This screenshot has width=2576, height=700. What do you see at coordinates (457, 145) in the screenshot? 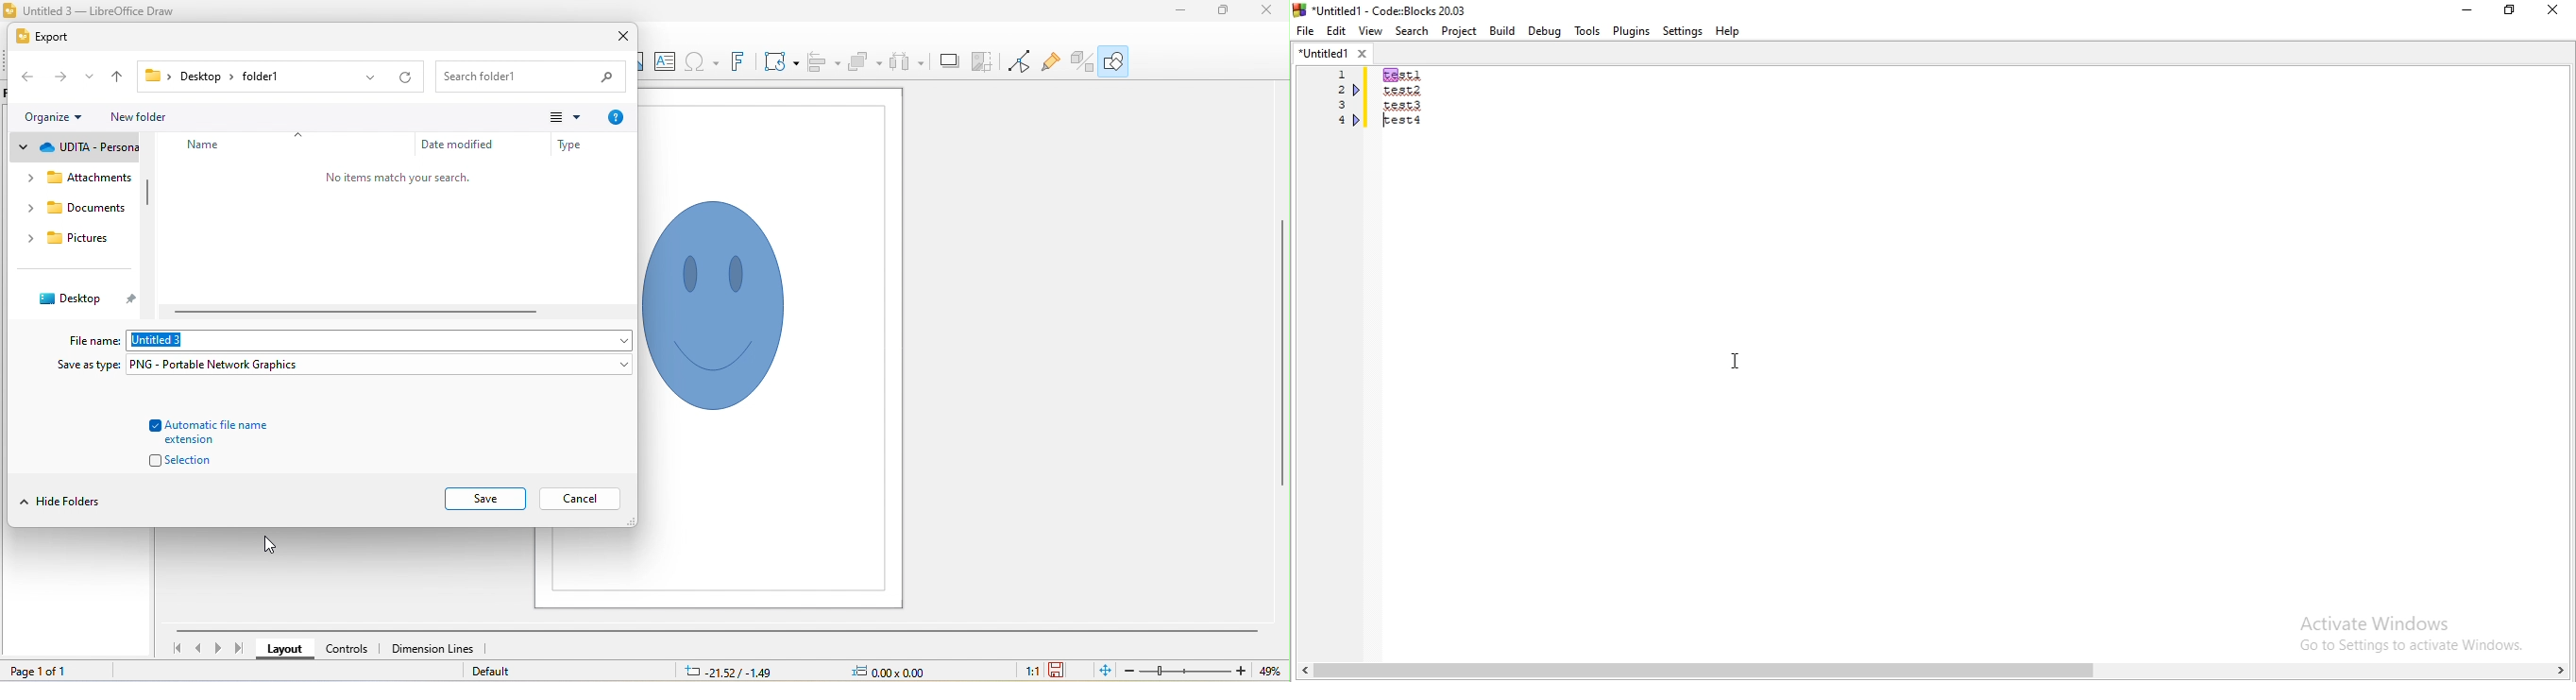
I see `date modified` at bounding box center [457, 145].